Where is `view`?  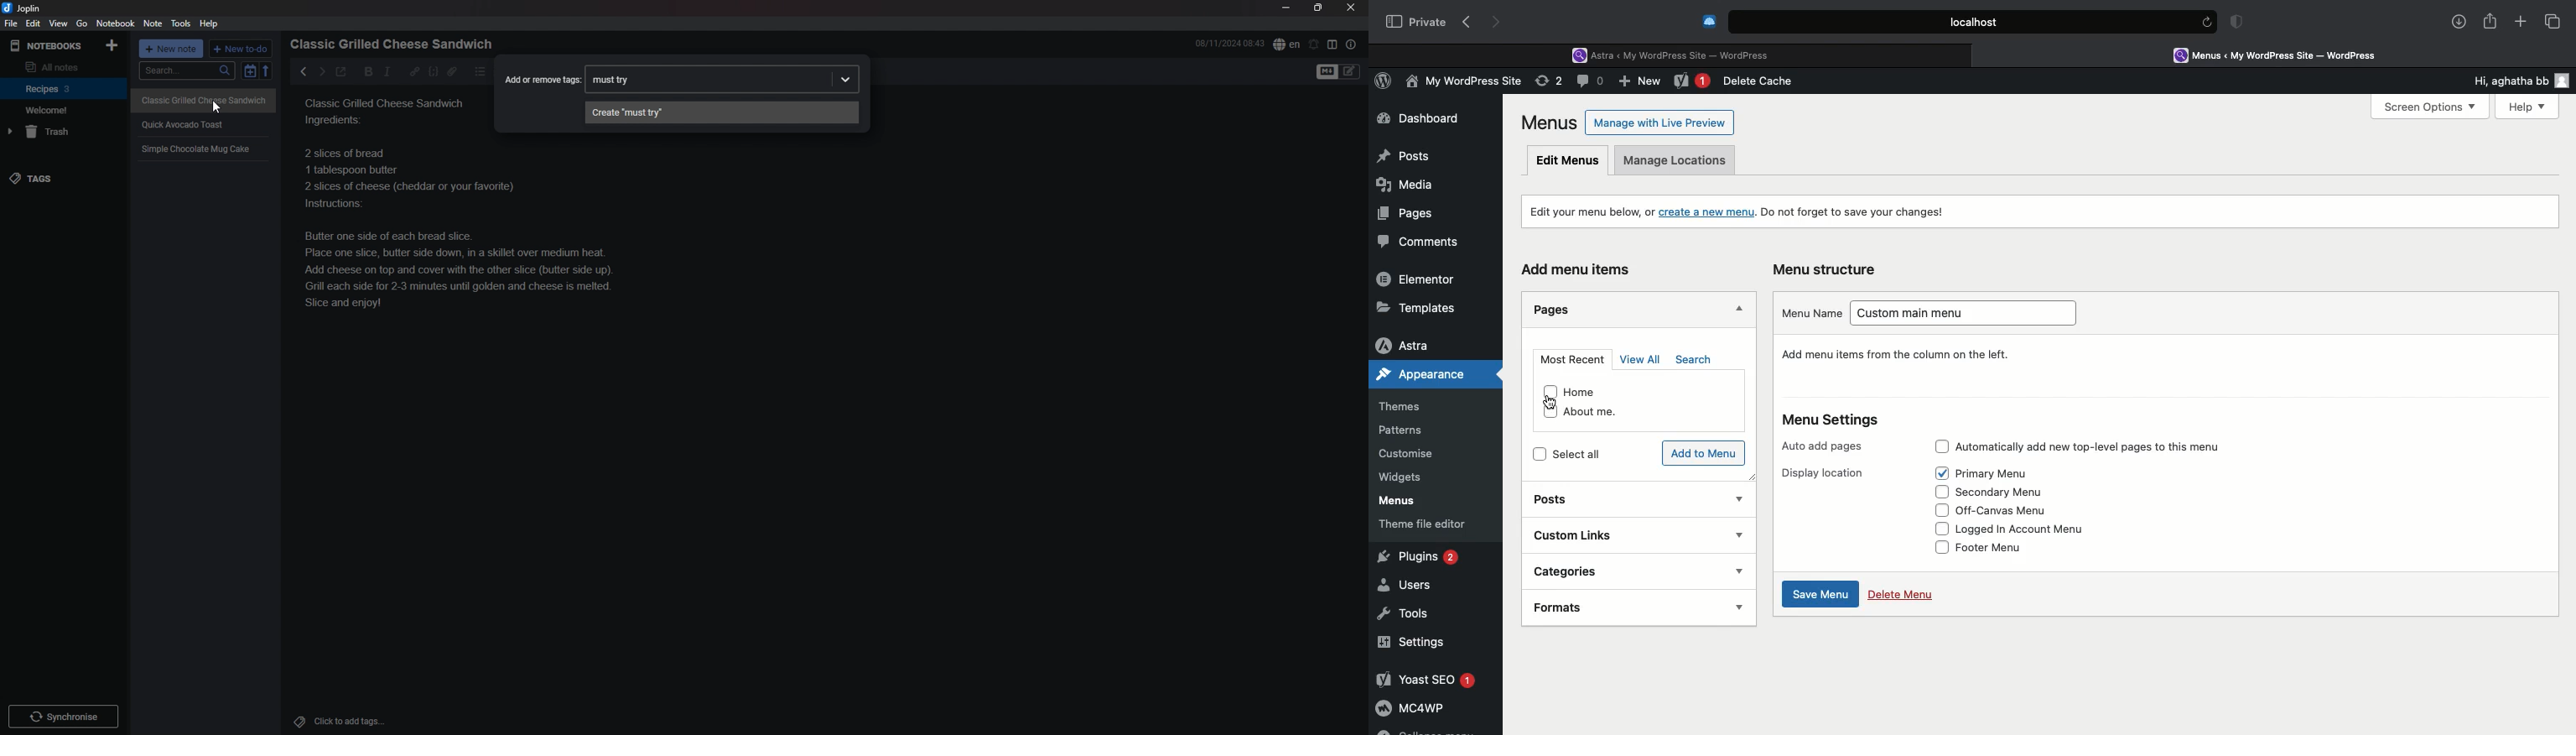
view is located at coordinates (58, 24).